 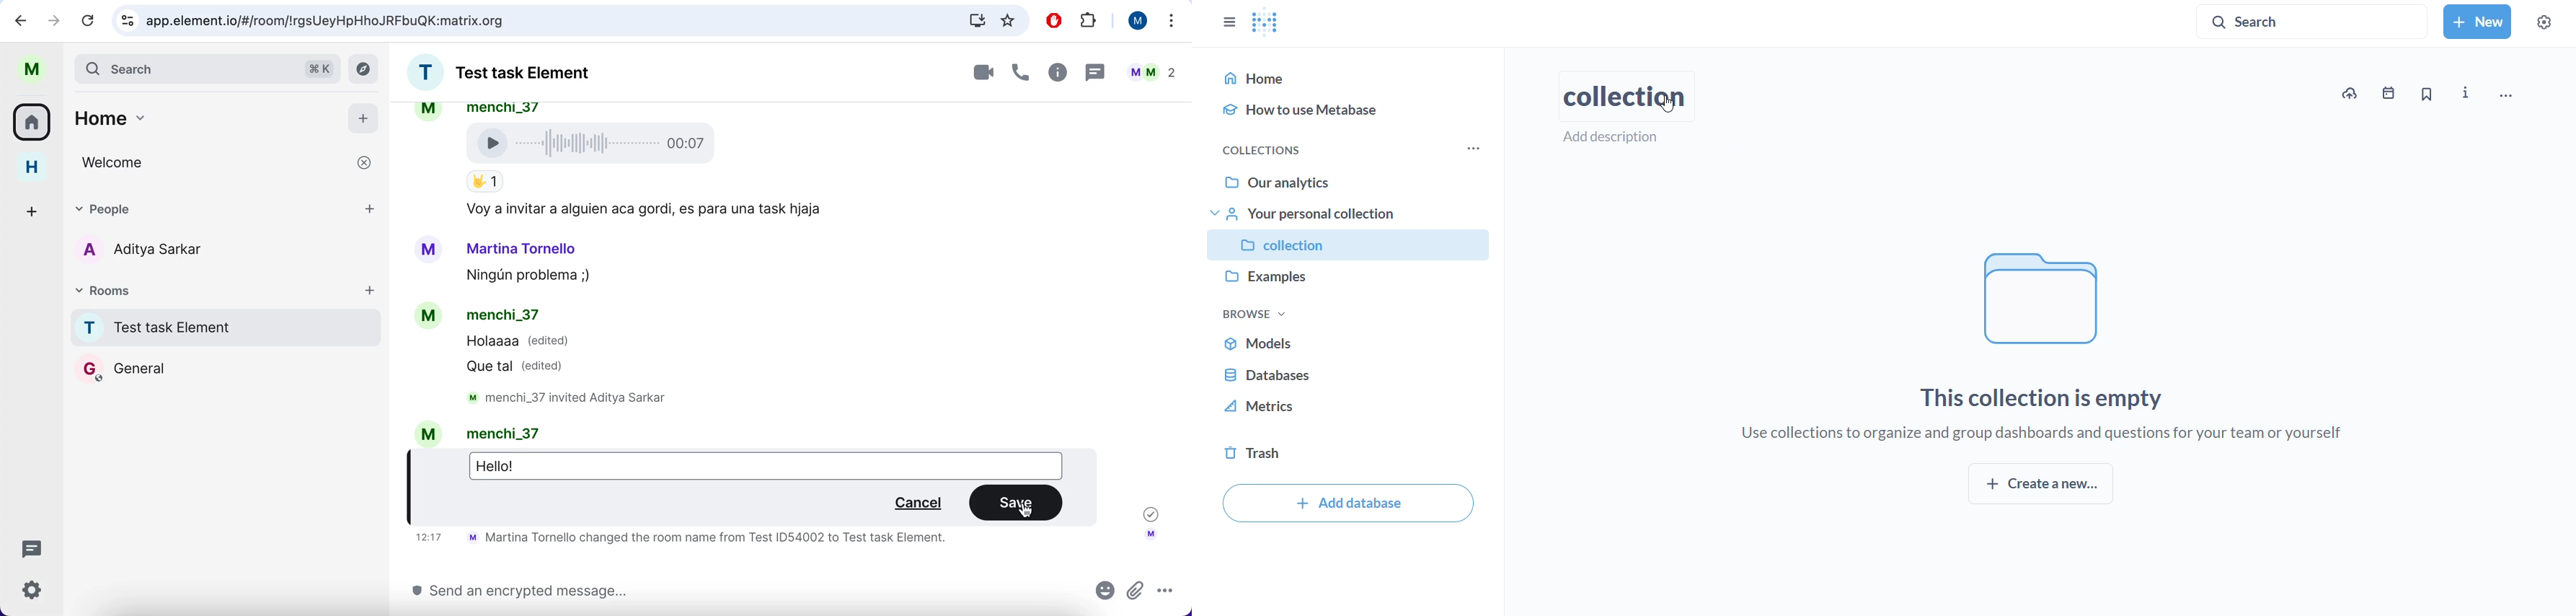 I want to click on reload current page, so click(x=92, y=20).